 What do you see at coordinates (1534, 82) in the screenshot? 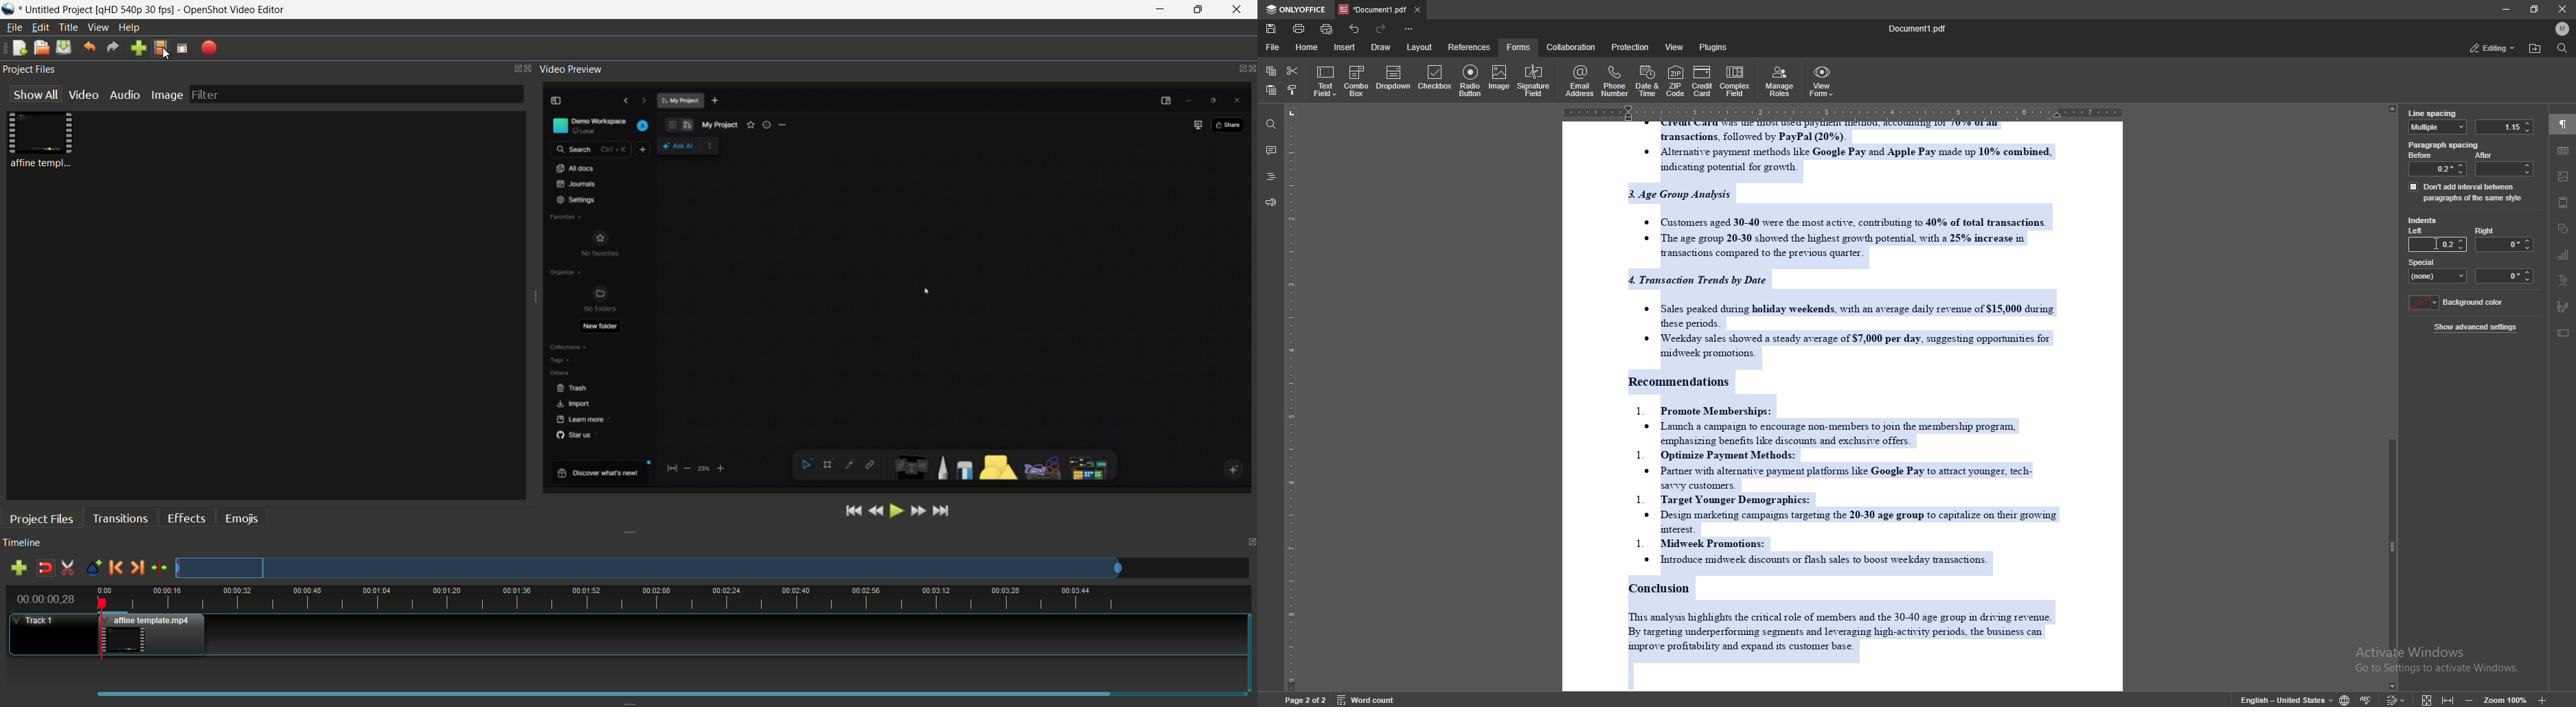
I see `signature field` at bounding box center [1534, 82].